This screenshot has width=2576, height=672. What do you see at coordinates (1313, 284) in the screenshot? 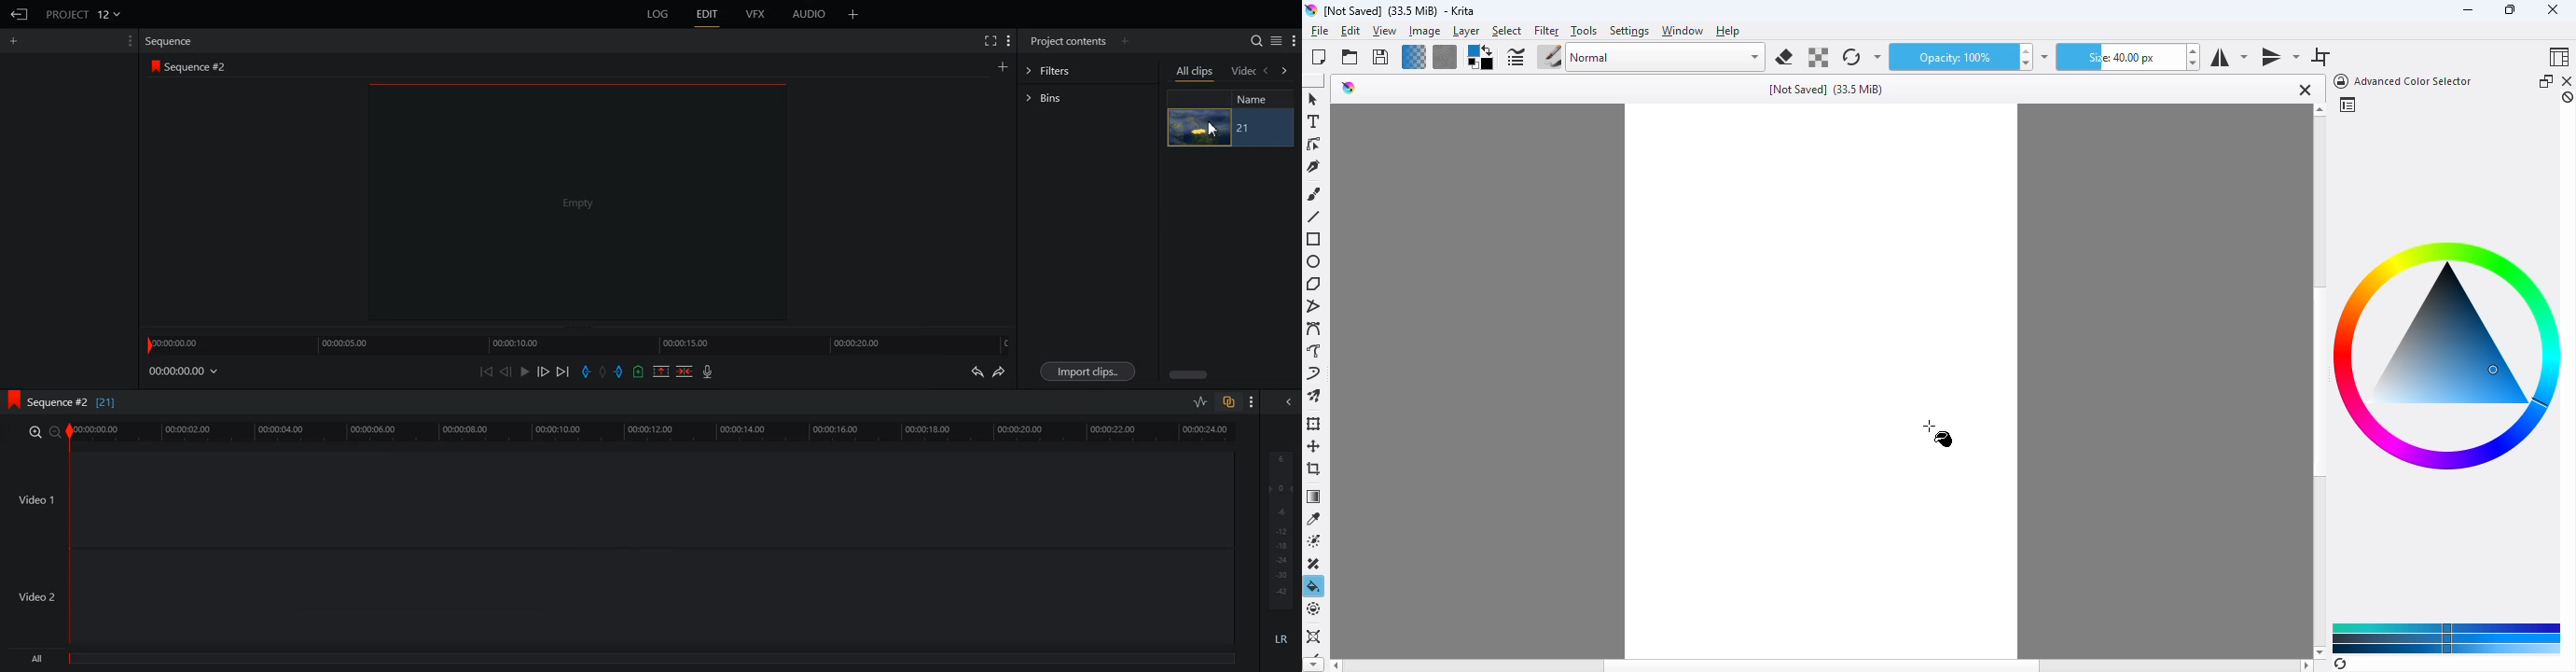
I see `polygon tool` at bounding box center [1313, 284].